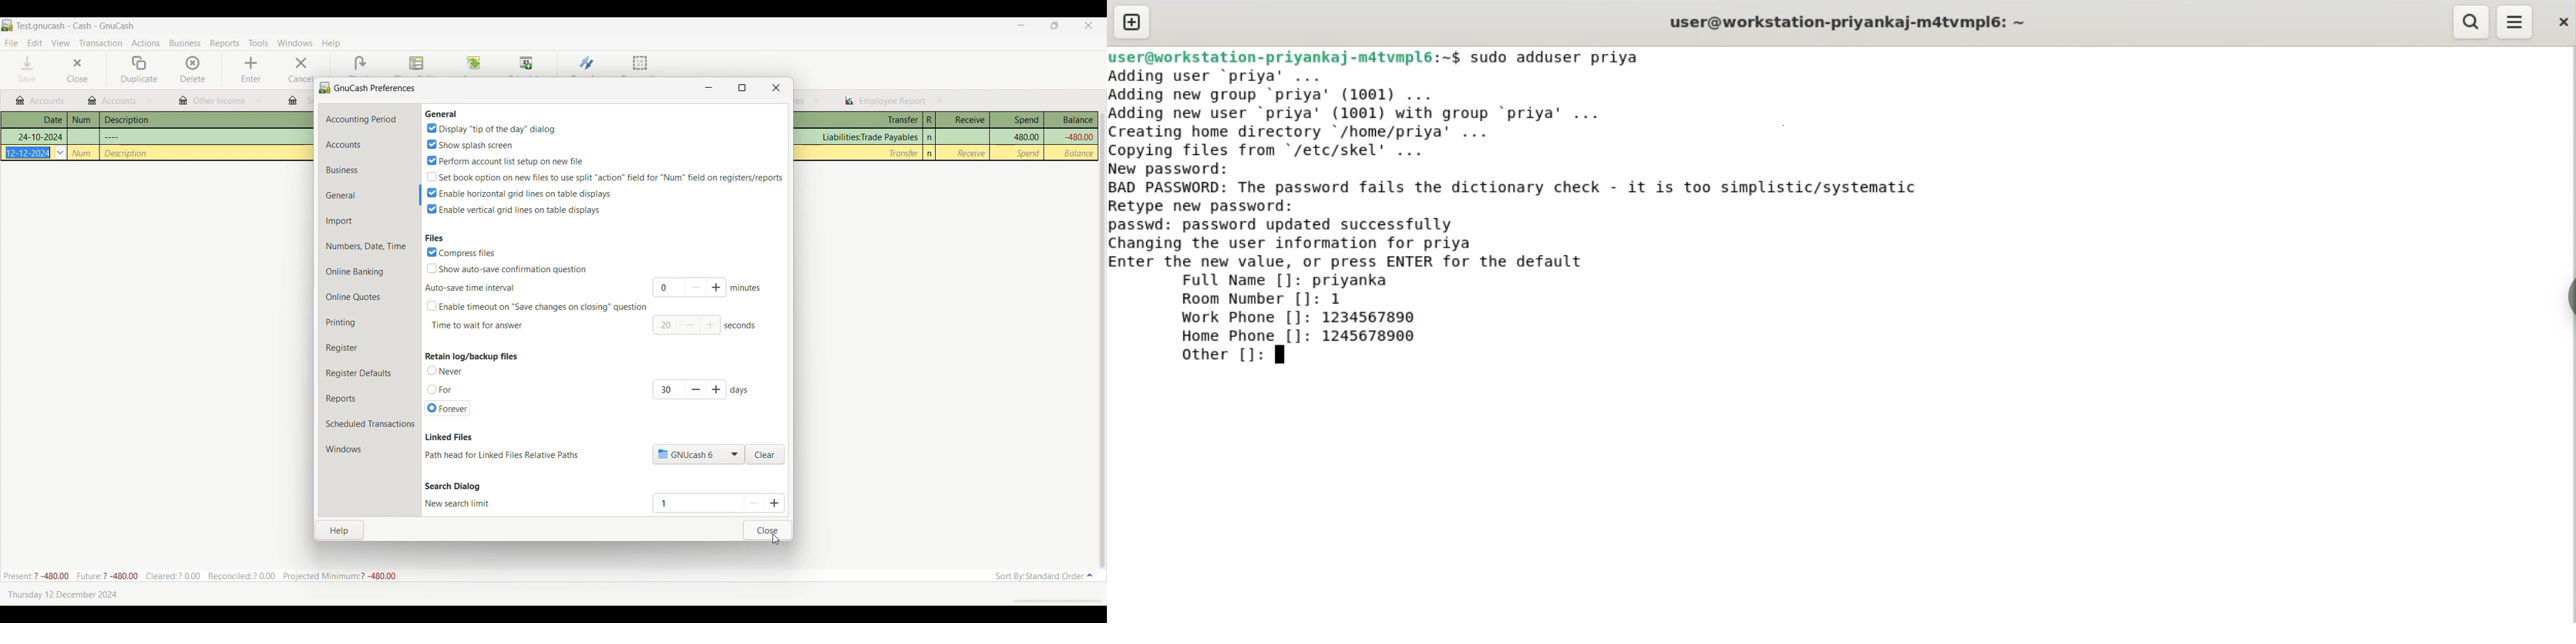 Image resolution: width=2576 pixels, height=644 pixels. I want to click on Business, so click(369, 170).